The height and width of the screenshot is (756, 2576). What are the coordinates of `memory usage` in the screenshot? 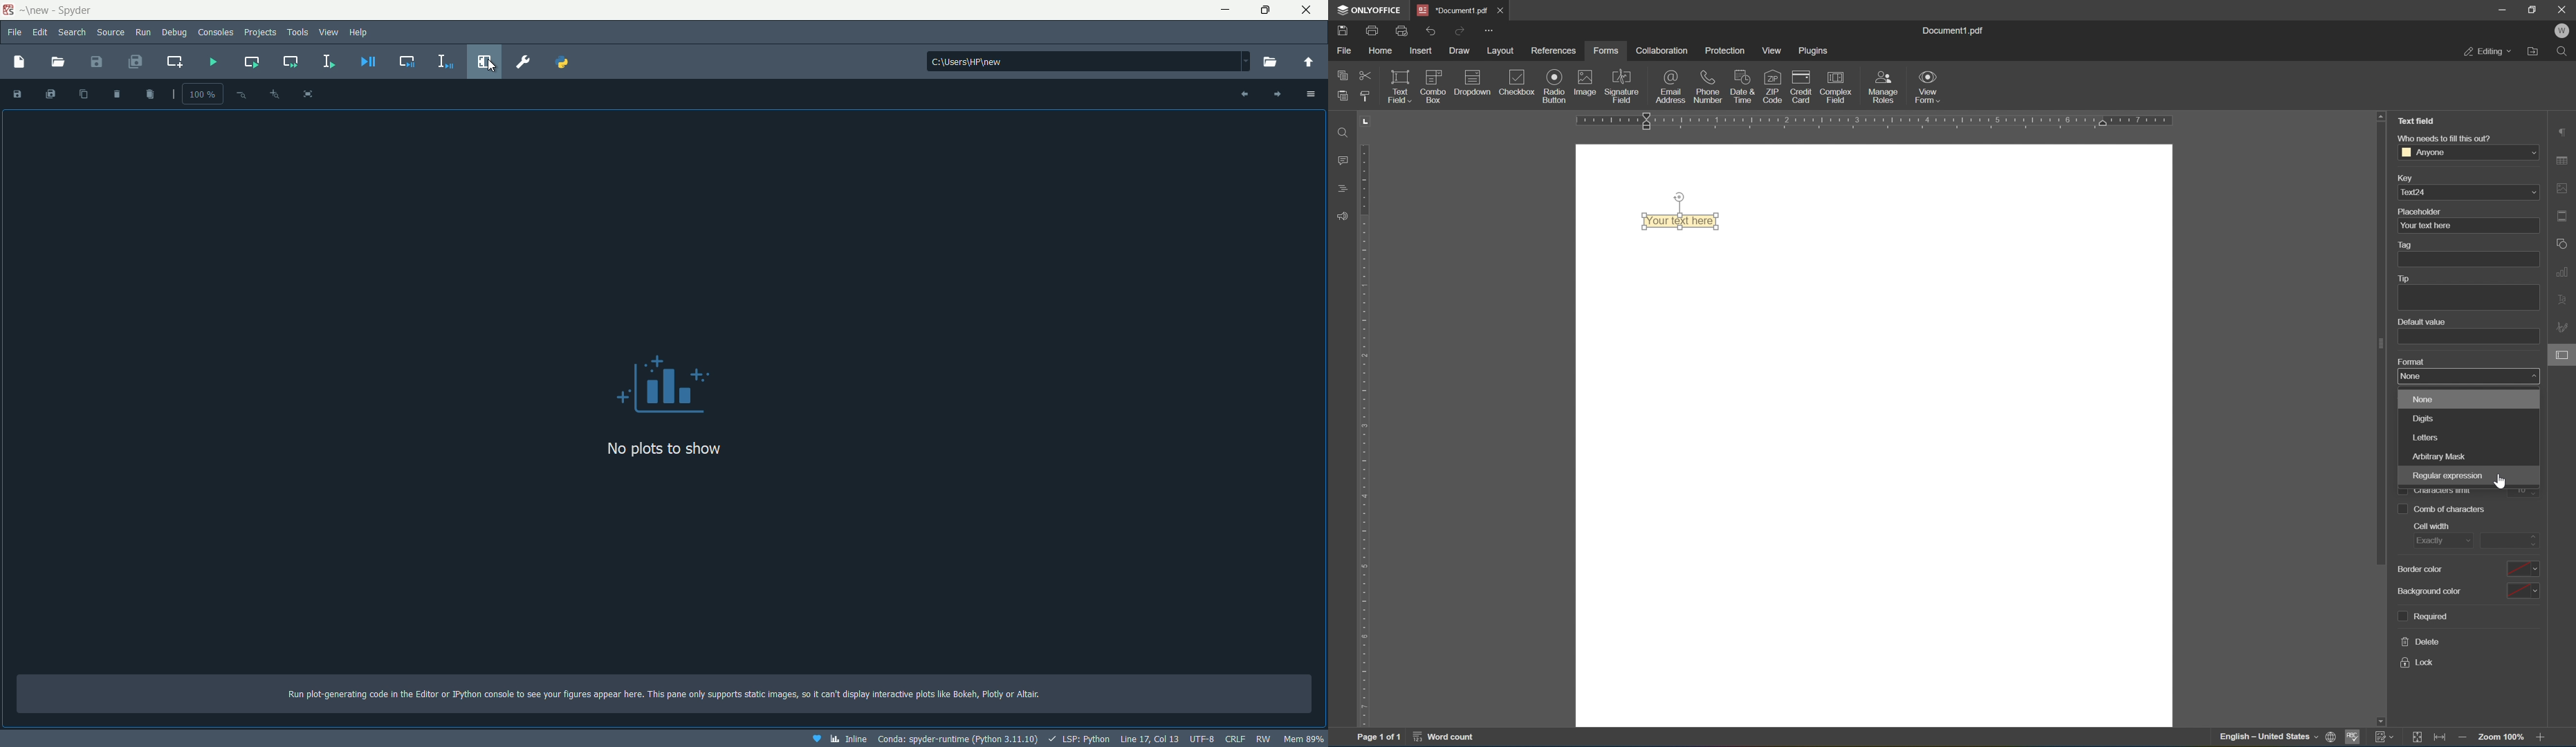 It's located at (1304, 739).